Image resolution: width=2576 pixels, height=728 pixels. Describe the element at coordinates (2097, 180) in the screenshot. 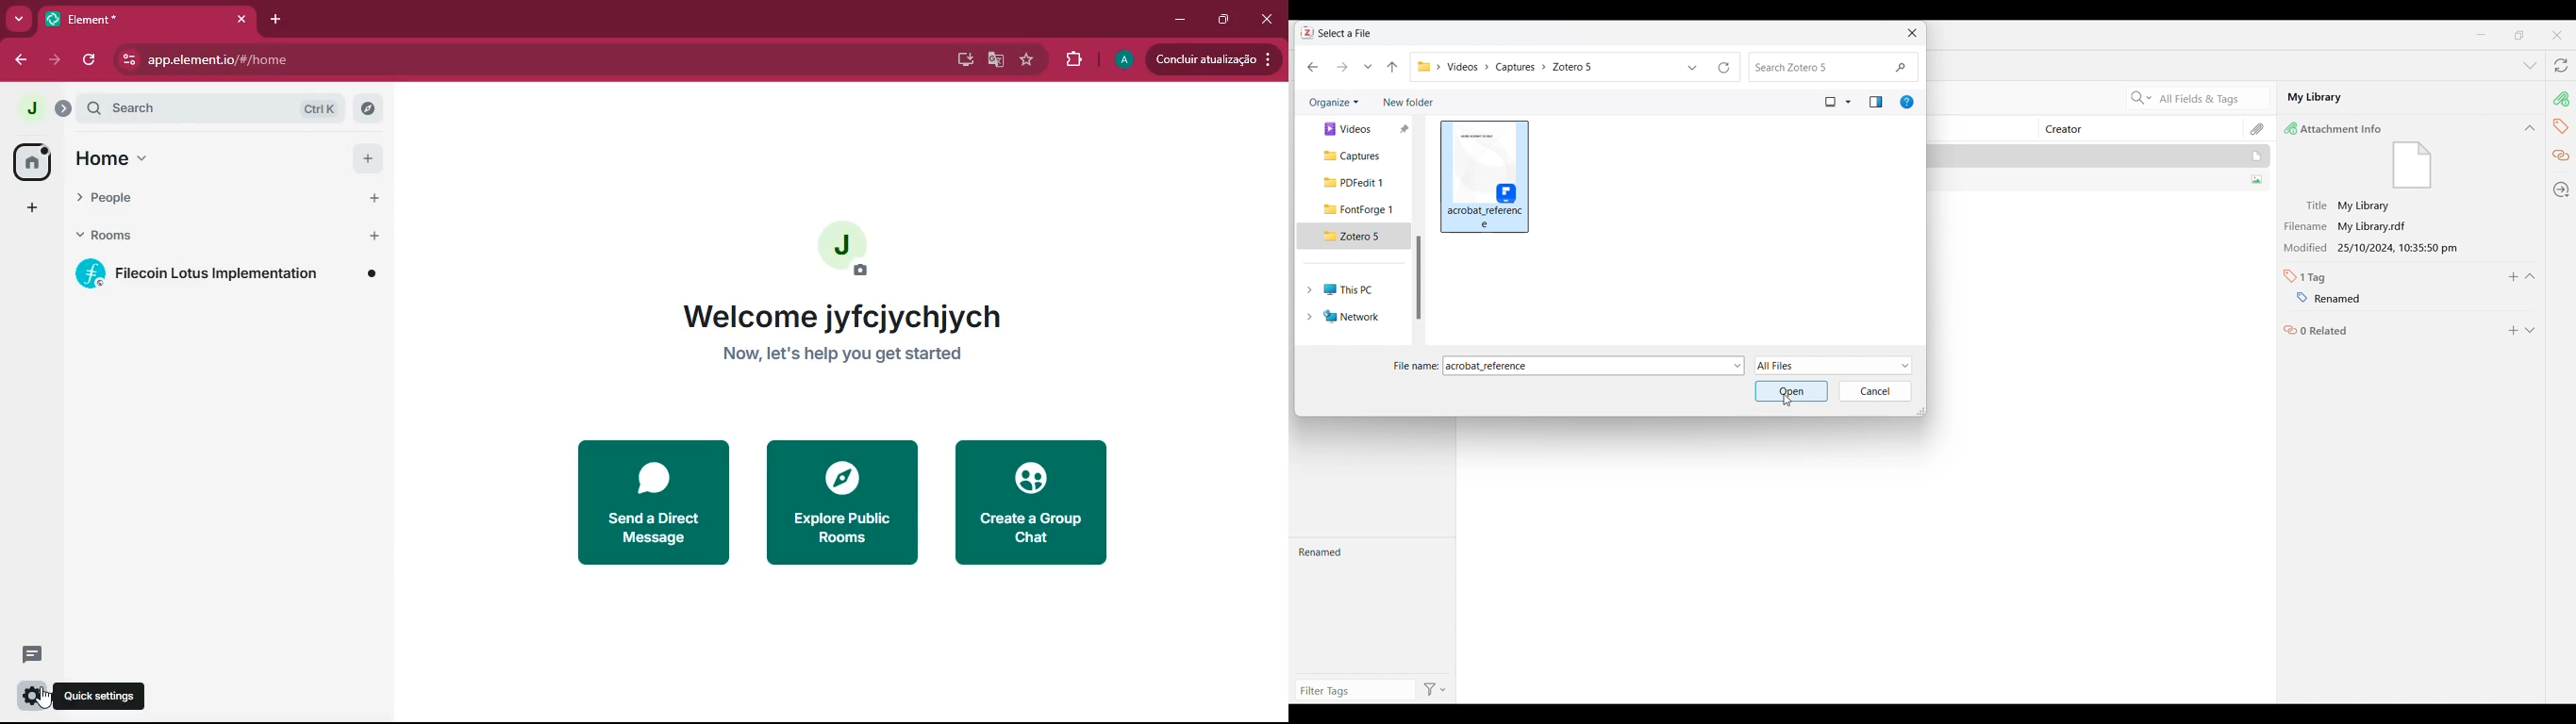

I see `SUMMER` at that location.